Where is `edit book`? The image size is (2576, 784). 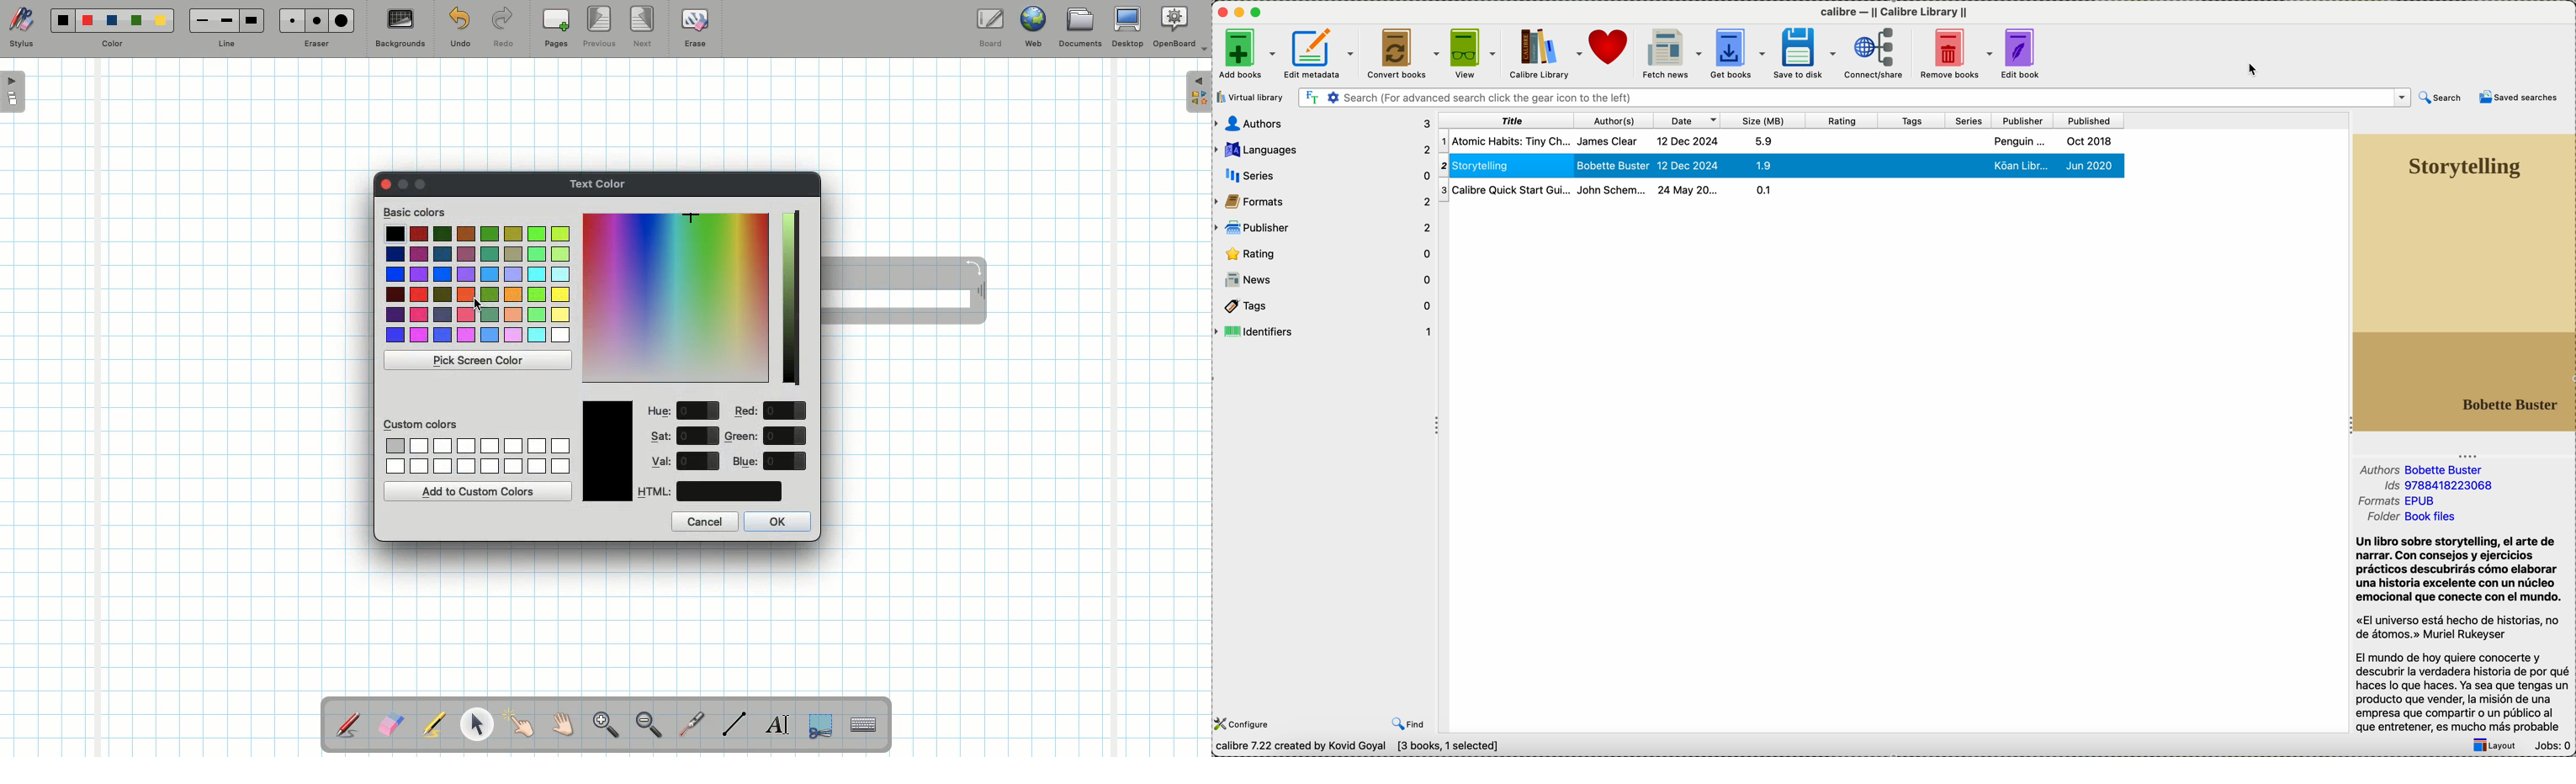
edit book is located at coordinates (2023, 55).